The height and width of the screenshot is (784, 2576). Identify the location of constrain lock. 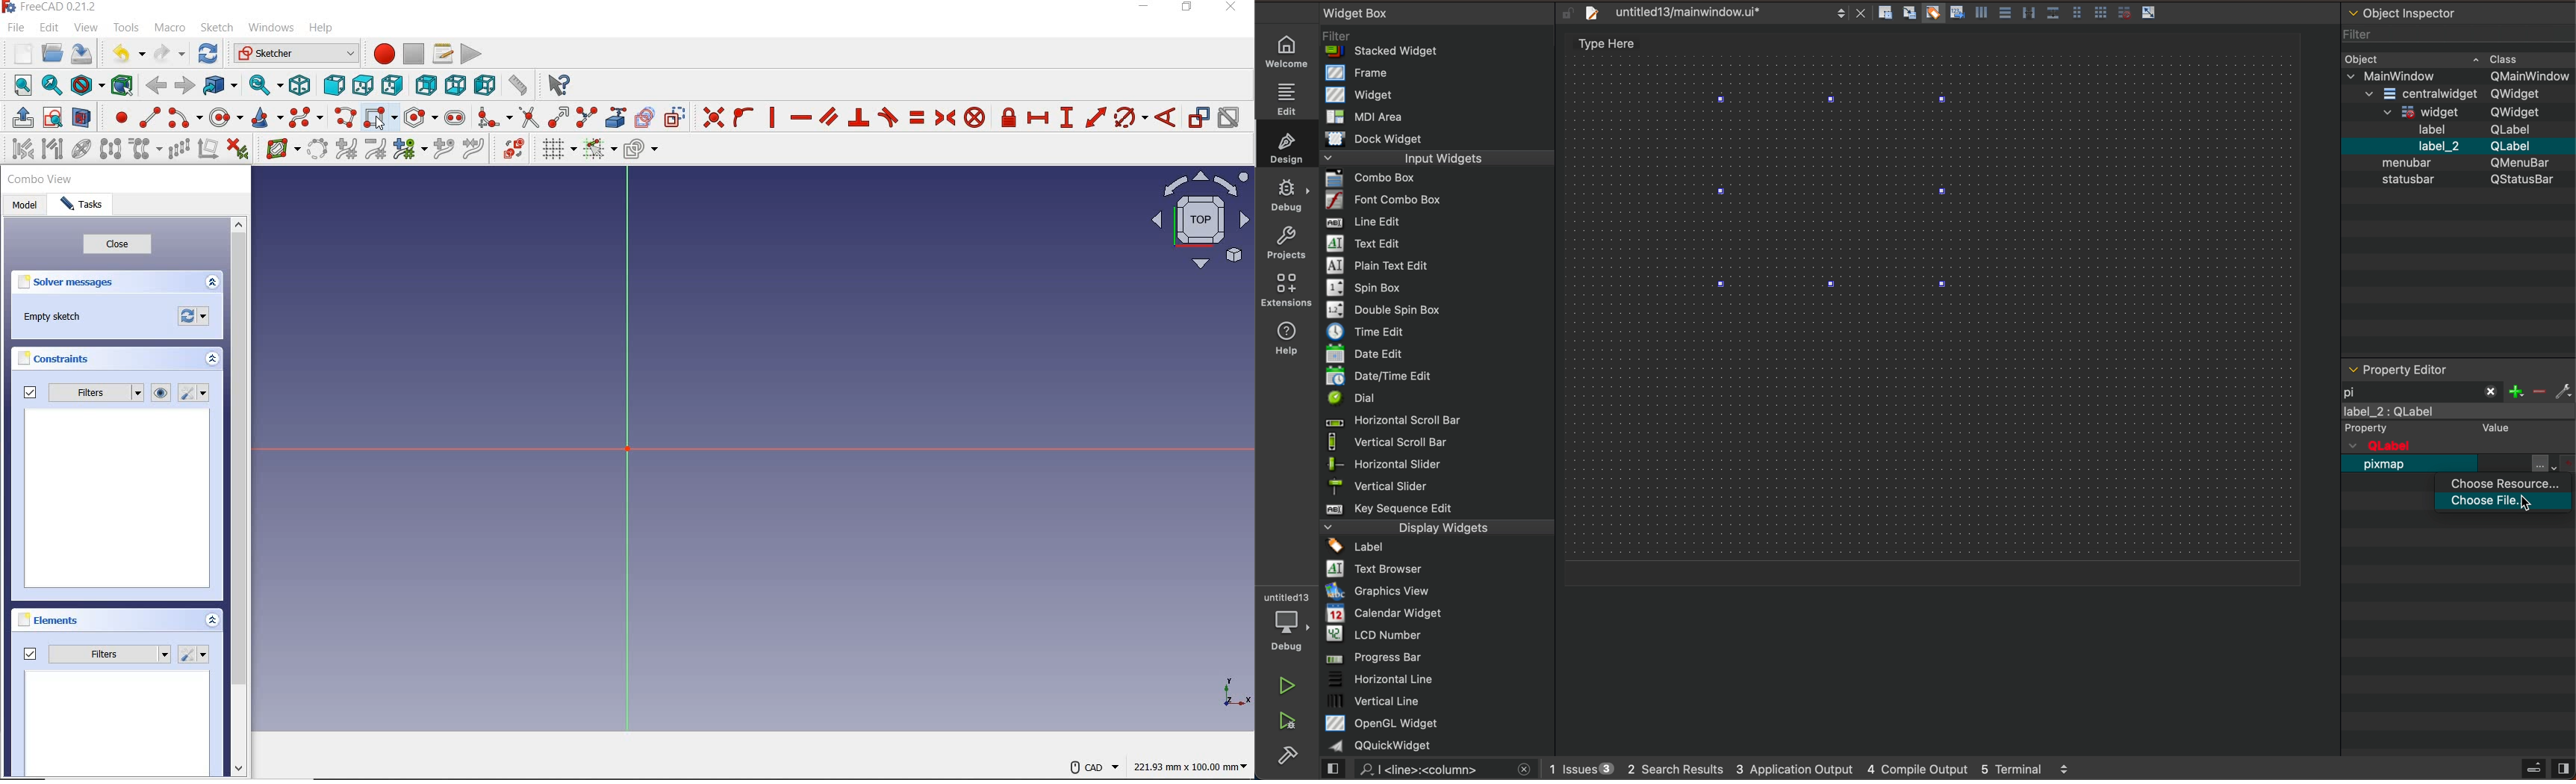
(1009, 117).